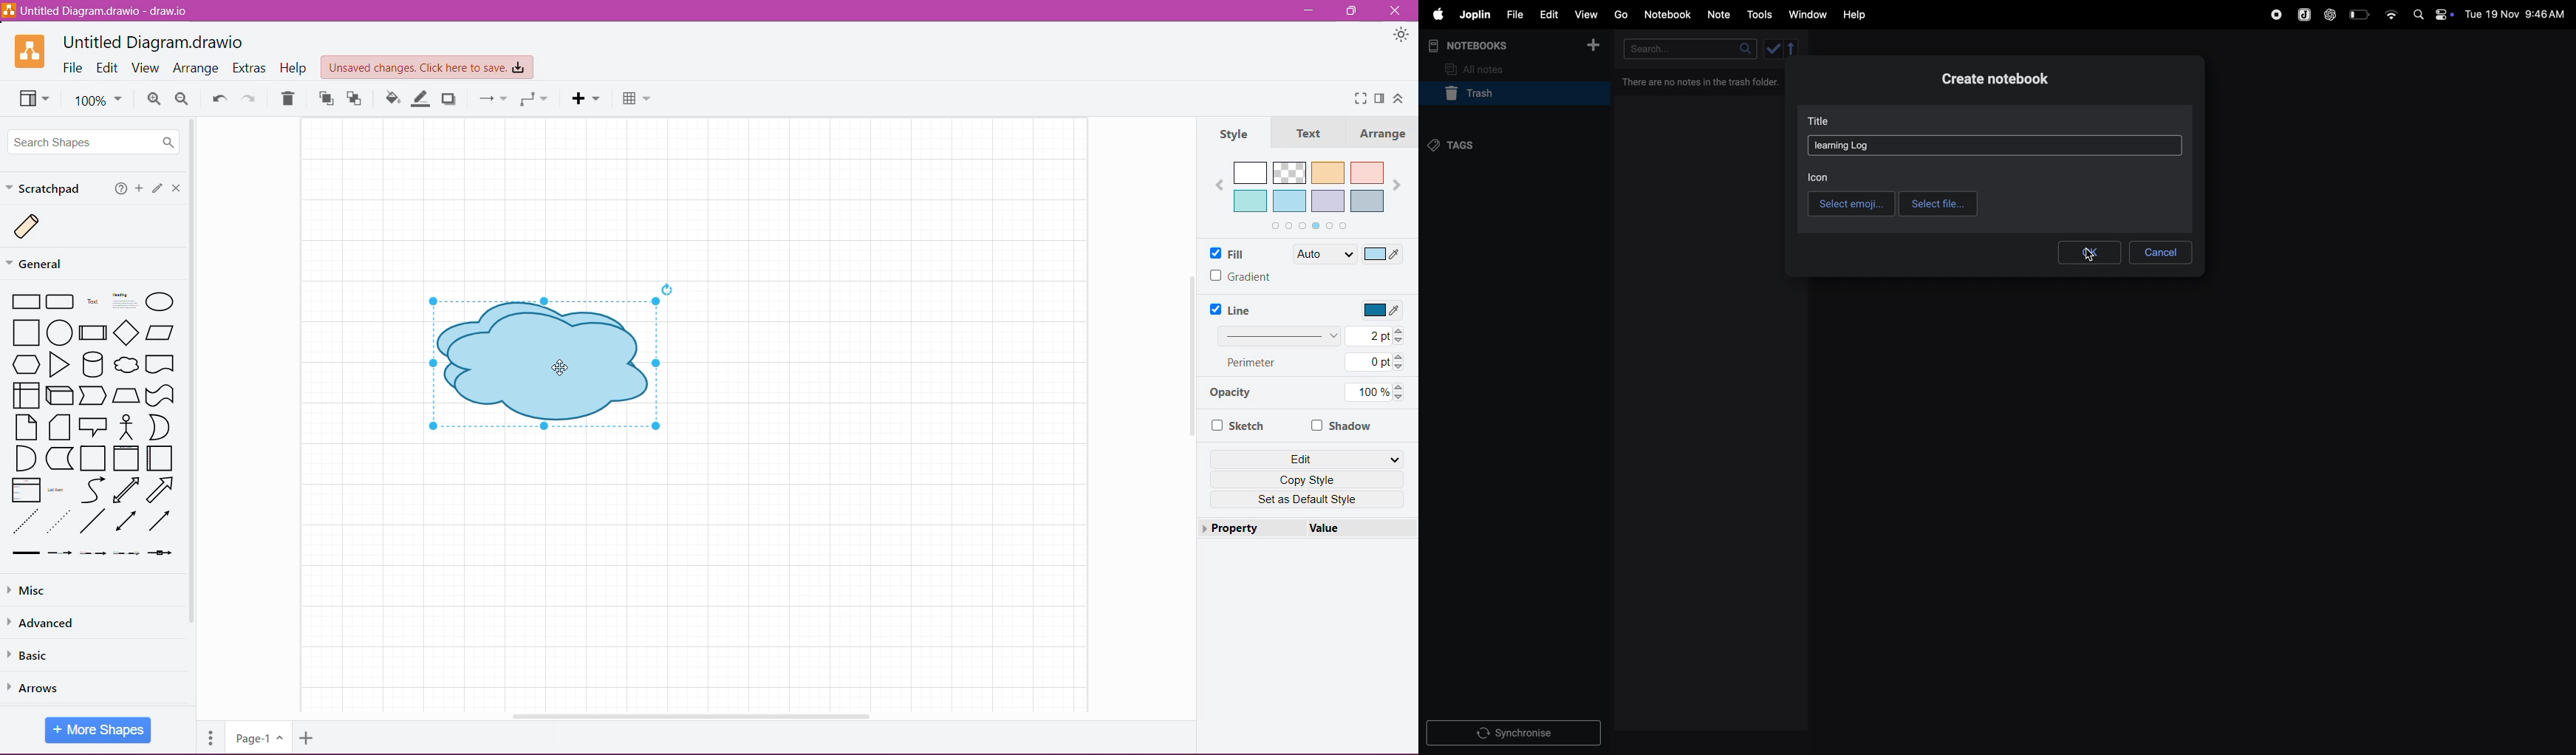 This screenshot has width=2576, height=756. What do you see at coordinates (253, 99) in the screenshot?
I see `Redo` at bounding box center [253, 99].